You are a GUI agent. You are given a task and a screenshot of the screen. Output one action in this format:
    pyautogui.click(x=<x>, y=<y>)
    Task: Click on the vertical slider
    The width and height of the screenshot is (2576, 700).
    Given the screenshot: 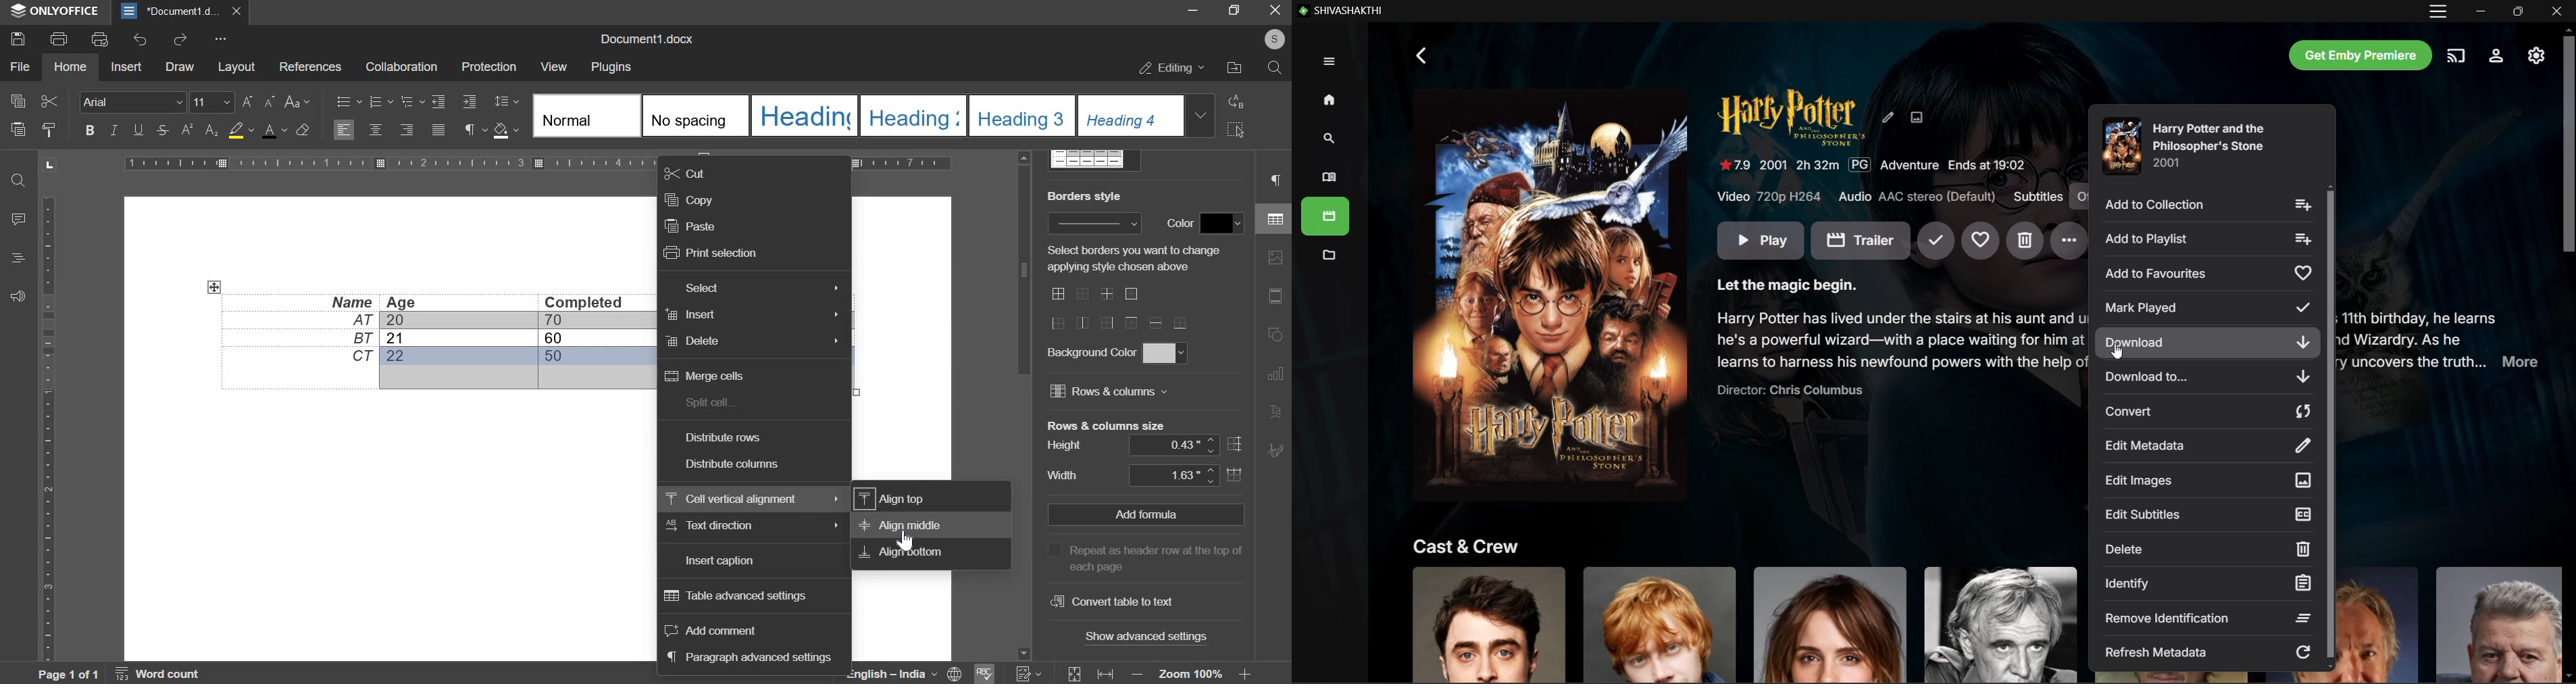 What is the action you would take?
    pyautogui.click(x=1024, y=406)
    